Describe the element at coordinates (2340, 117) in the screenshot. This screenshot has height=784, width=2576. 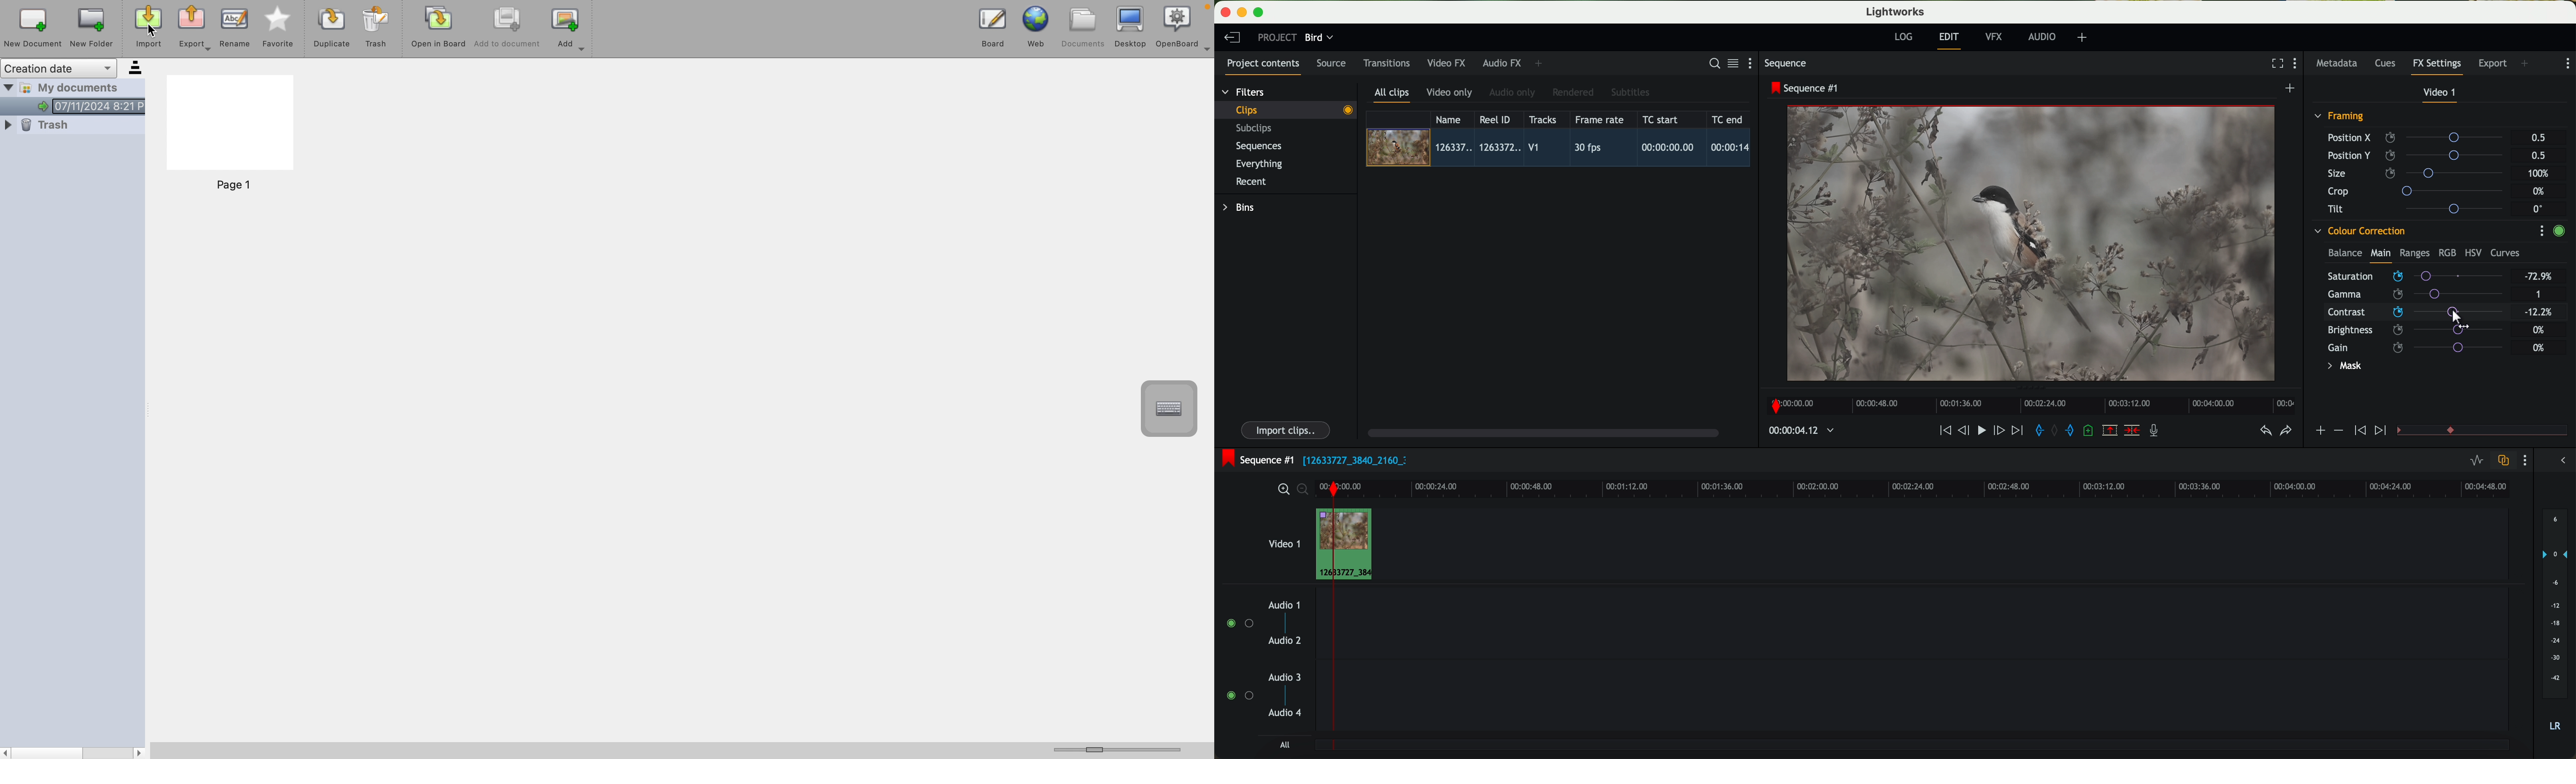
I see `framing` at that location.